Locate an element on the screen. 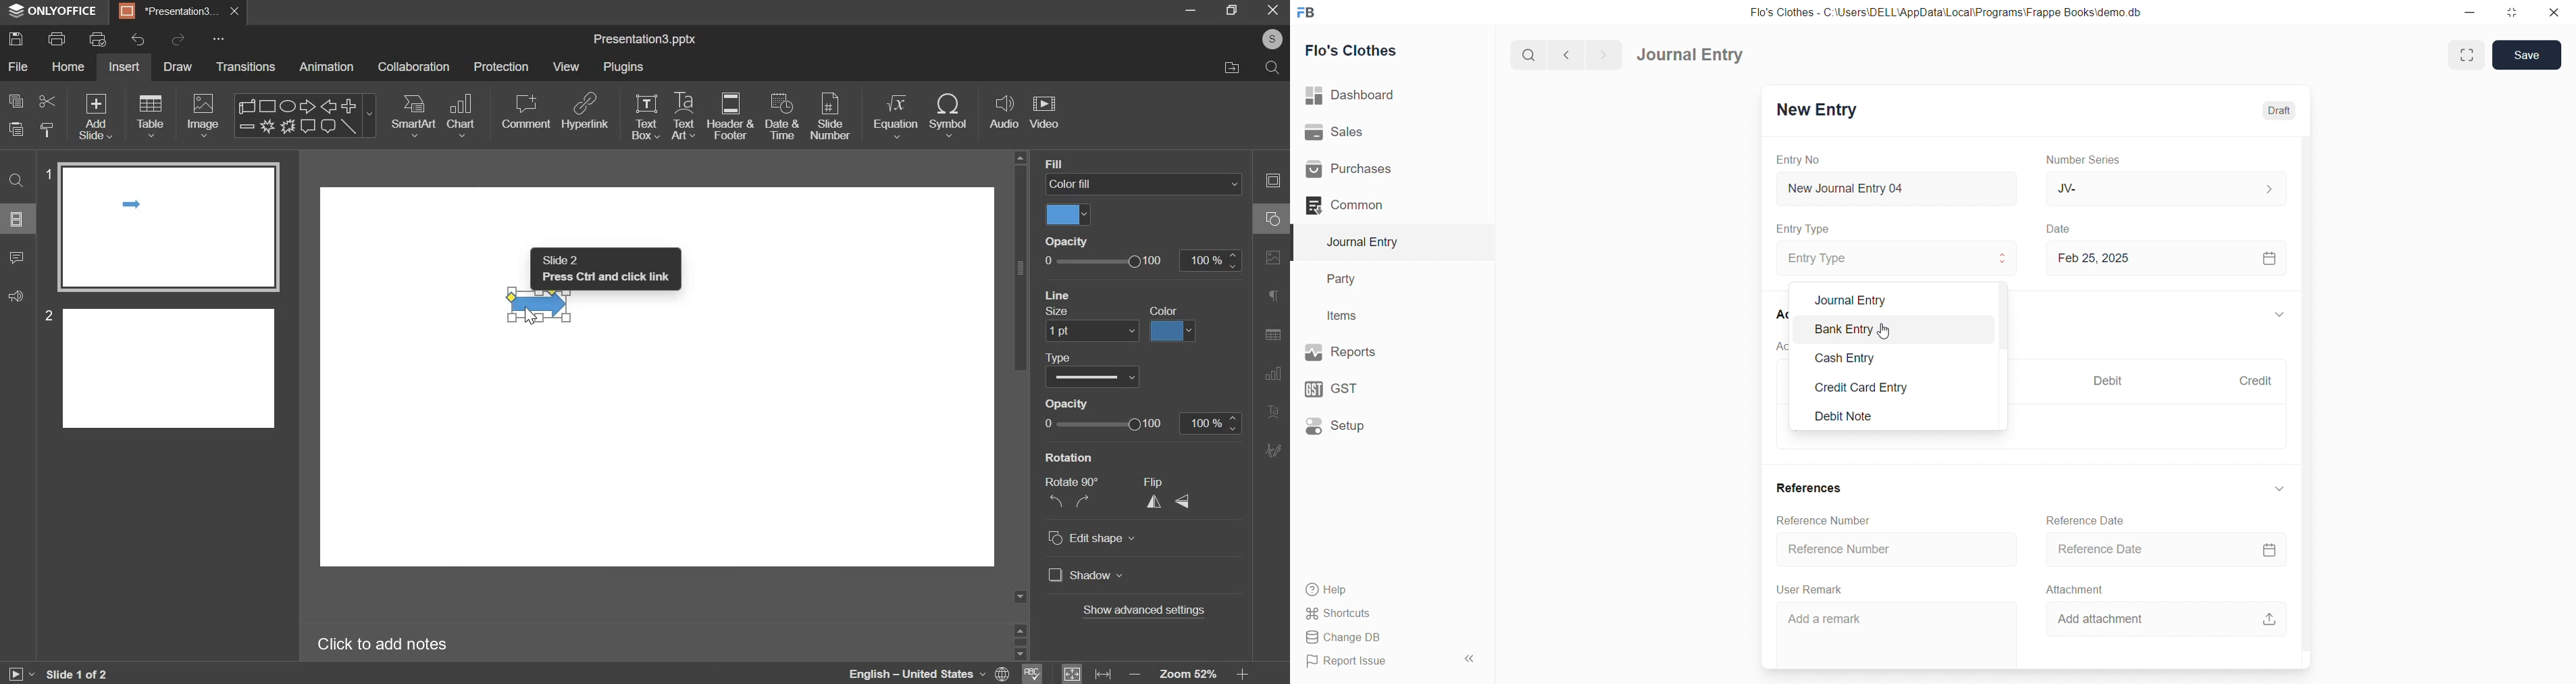 The width and height of the screenshot is (2576, 700). fit to width is located at coordinates (1103, 675).